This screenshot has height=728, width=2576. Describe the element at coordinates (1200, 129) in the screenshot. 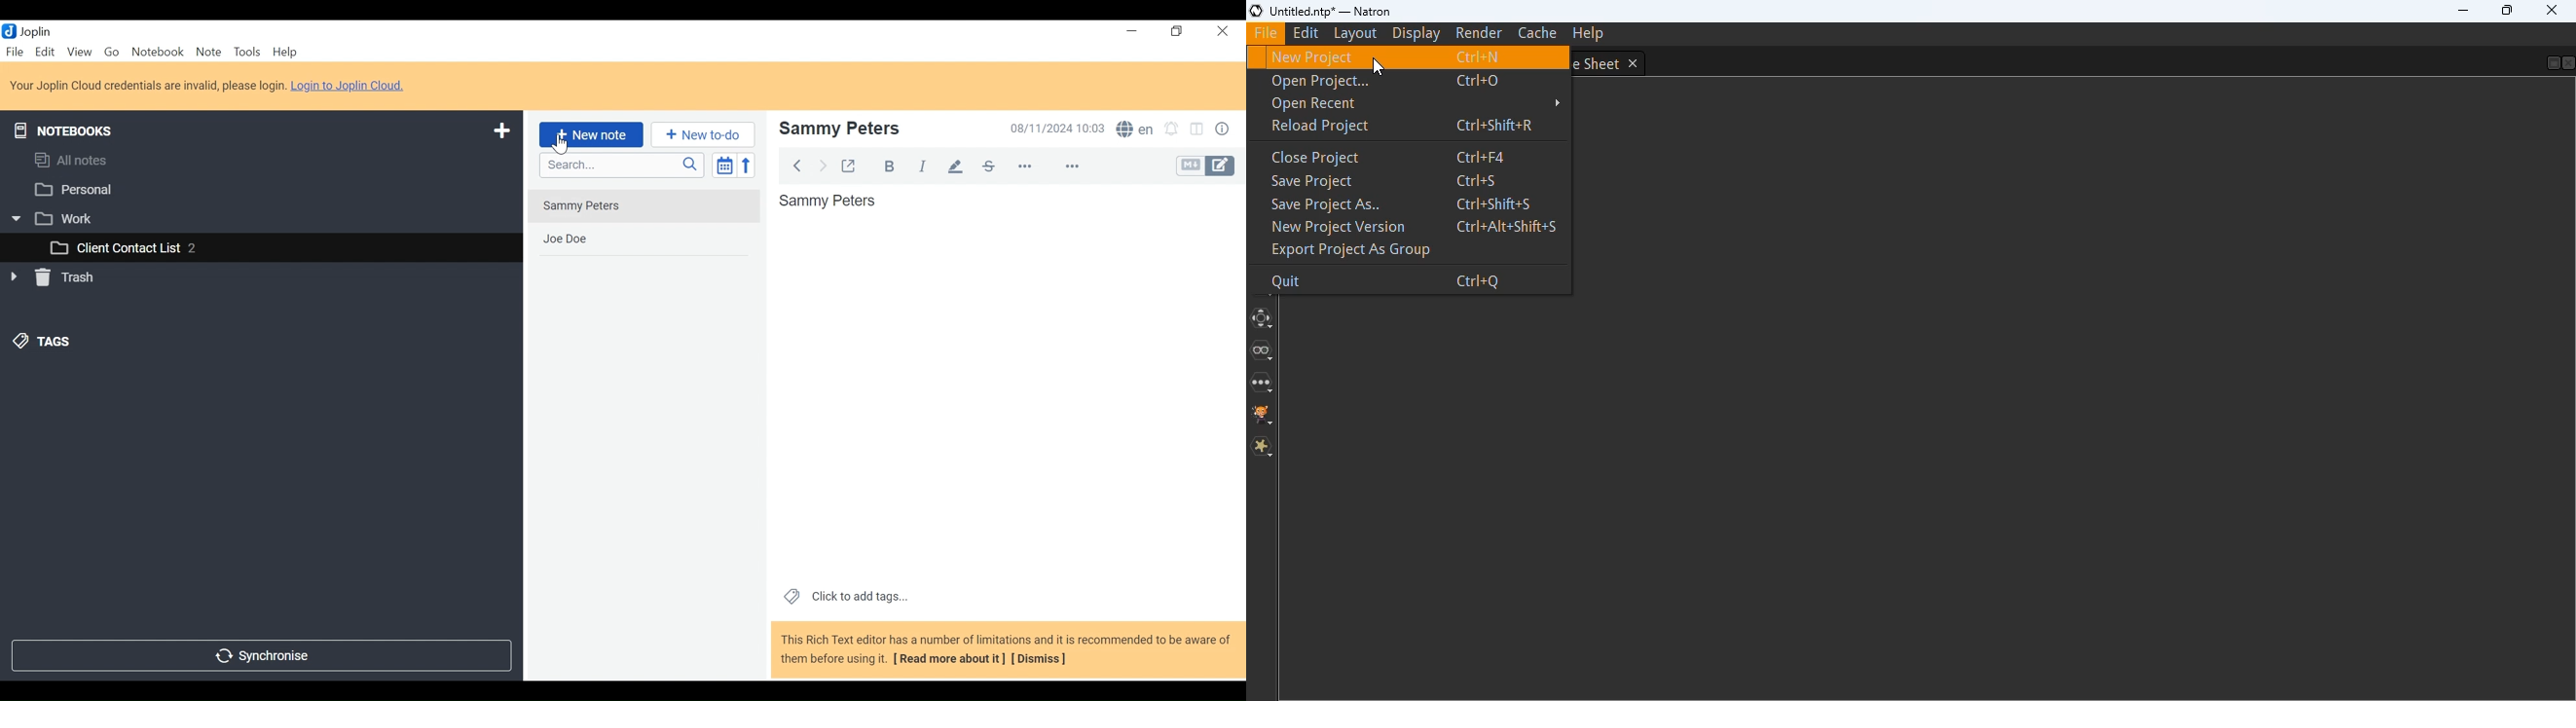

I see `Toggle editor layout` at that location.